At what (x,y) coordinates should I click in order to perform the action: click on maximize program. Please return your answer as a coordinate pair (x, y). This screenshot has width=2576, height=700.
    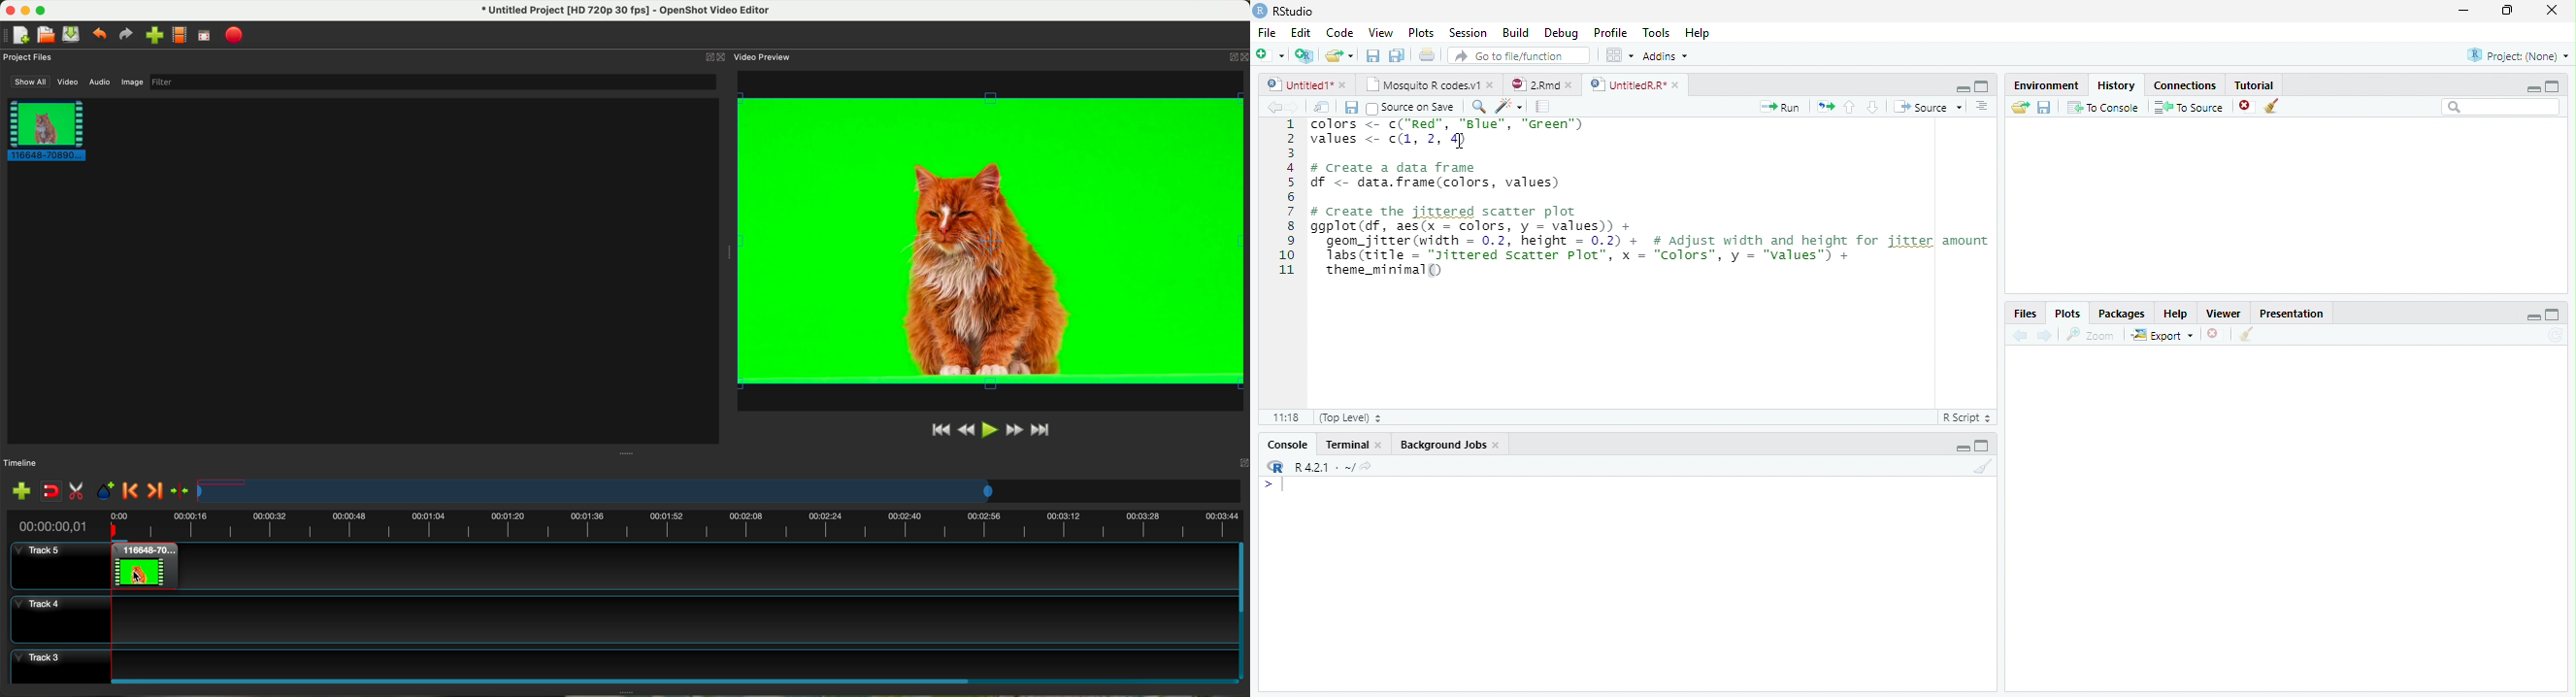
    Looking at the image, I should click on (42, 10).